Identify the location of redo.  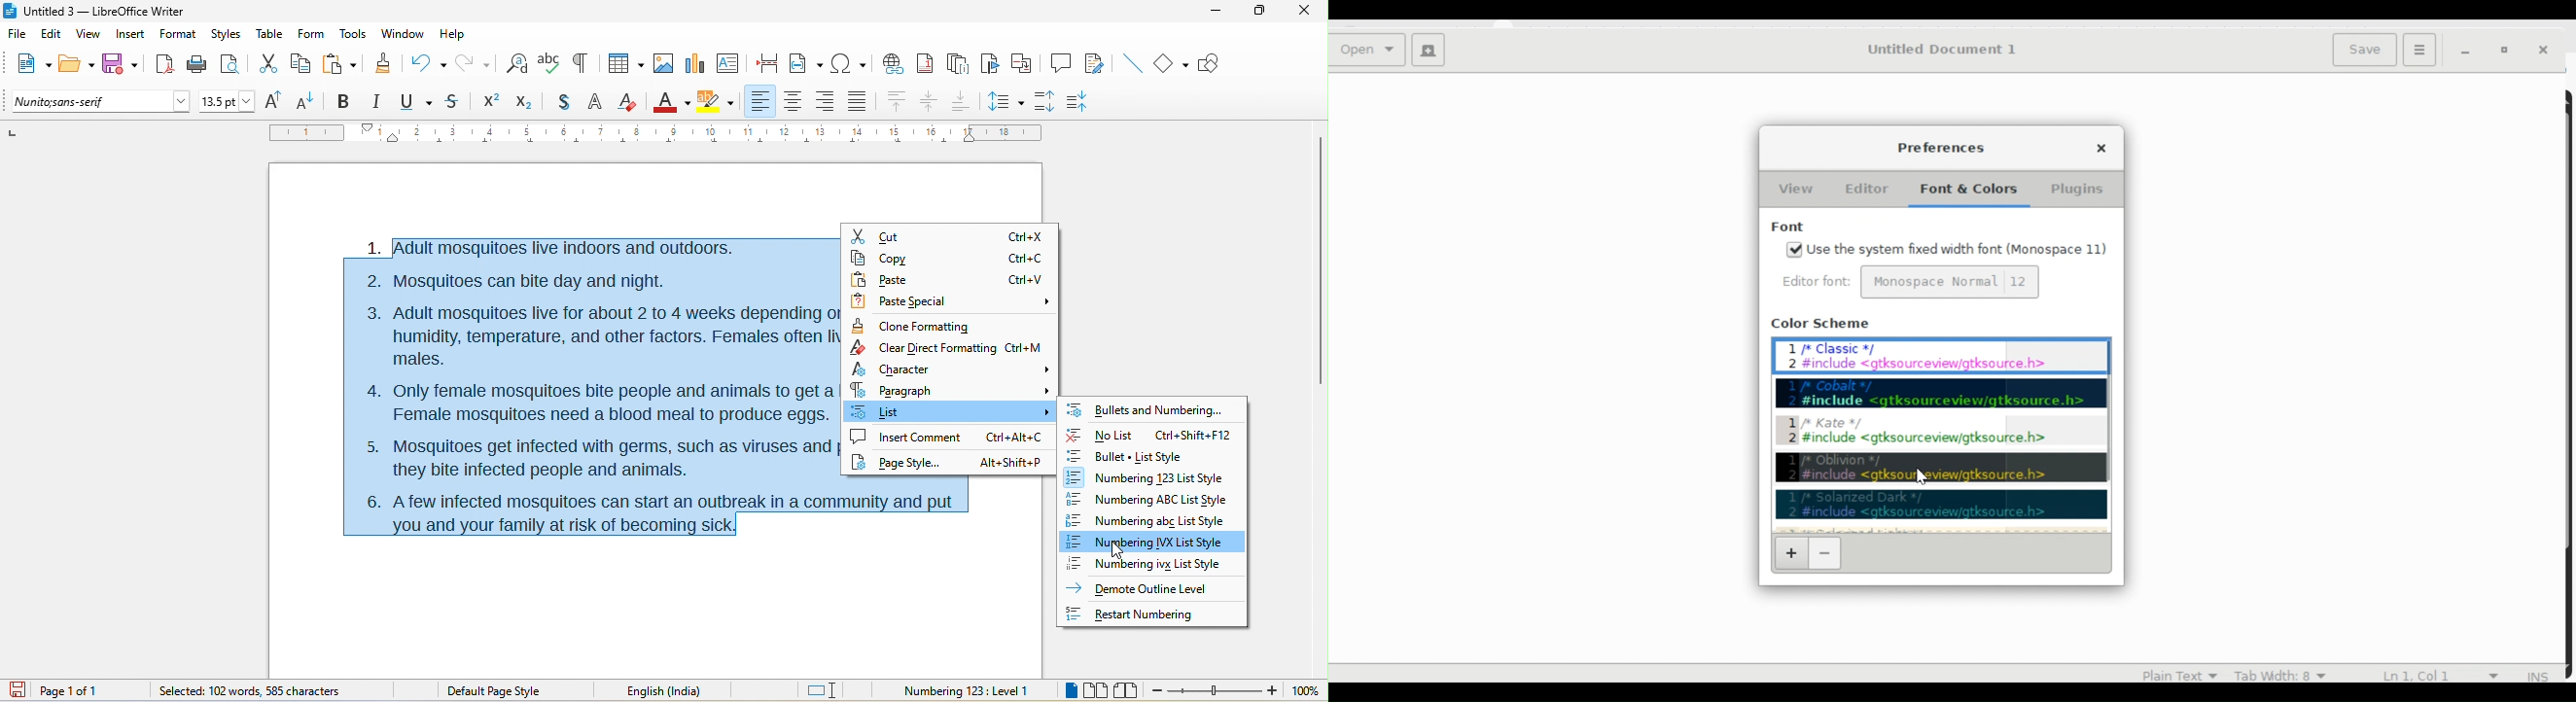
(476, 62).